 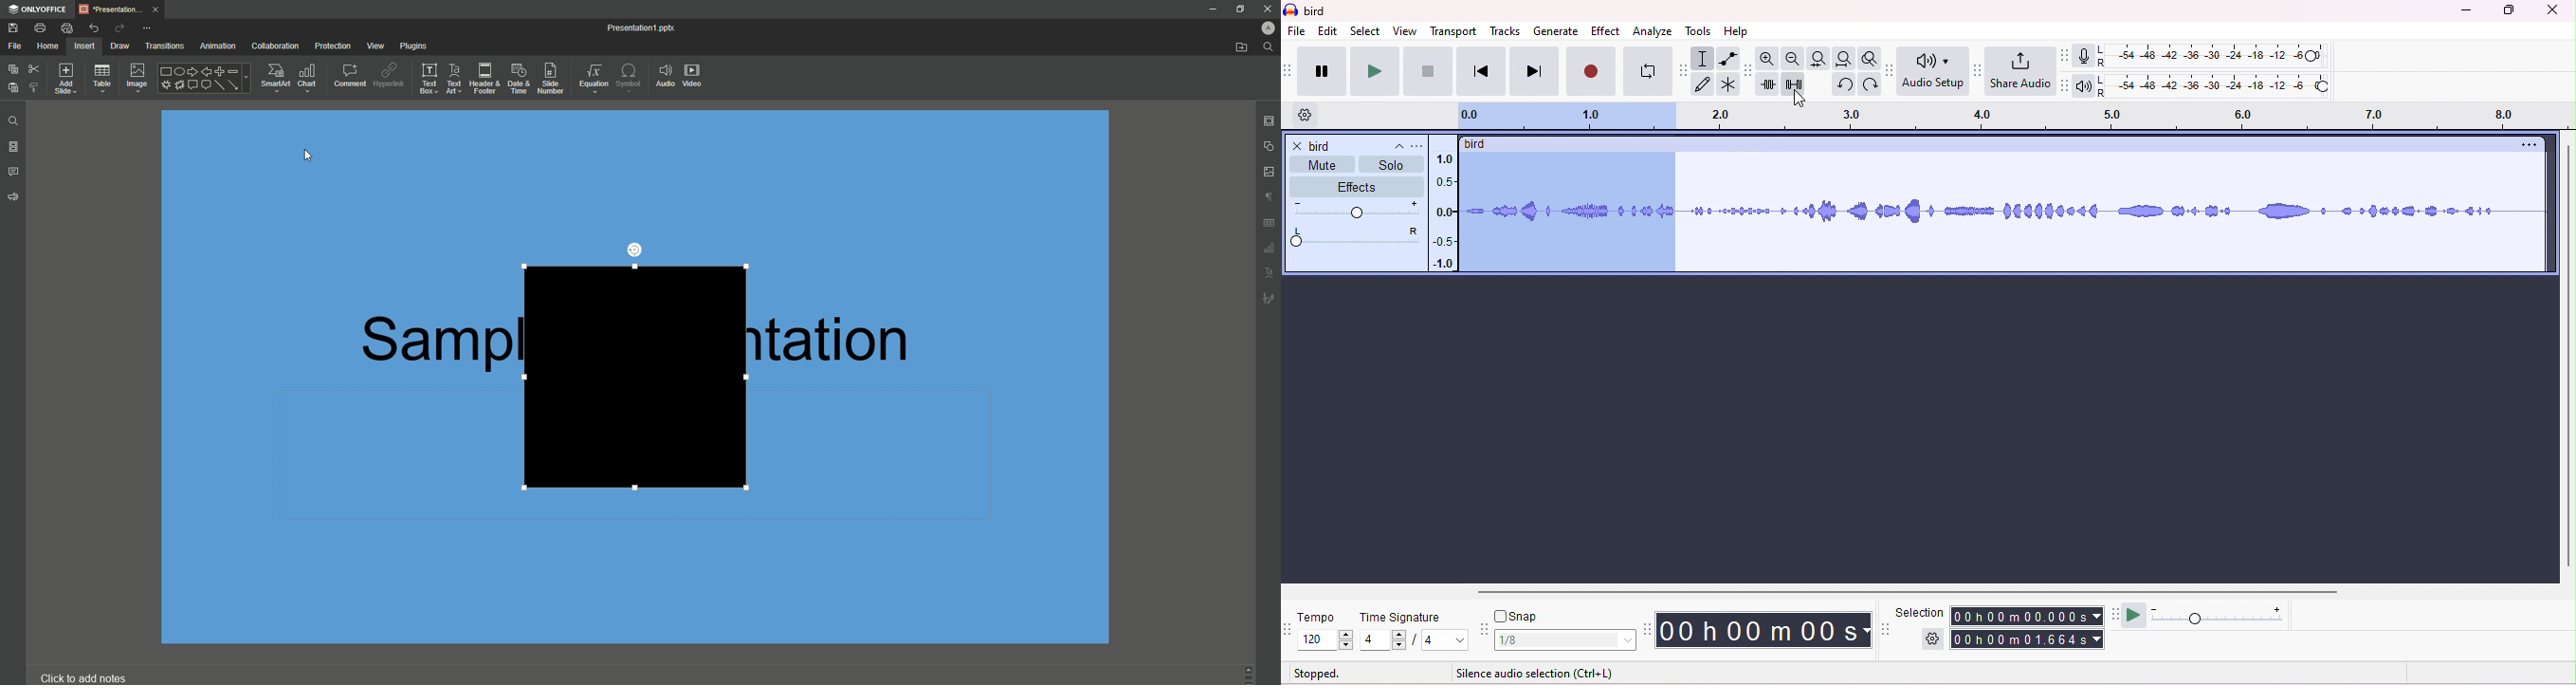 What do you see at coordinates (14, 170) in the screenshot?
I see `Comments` at bounding box center [14, 170].